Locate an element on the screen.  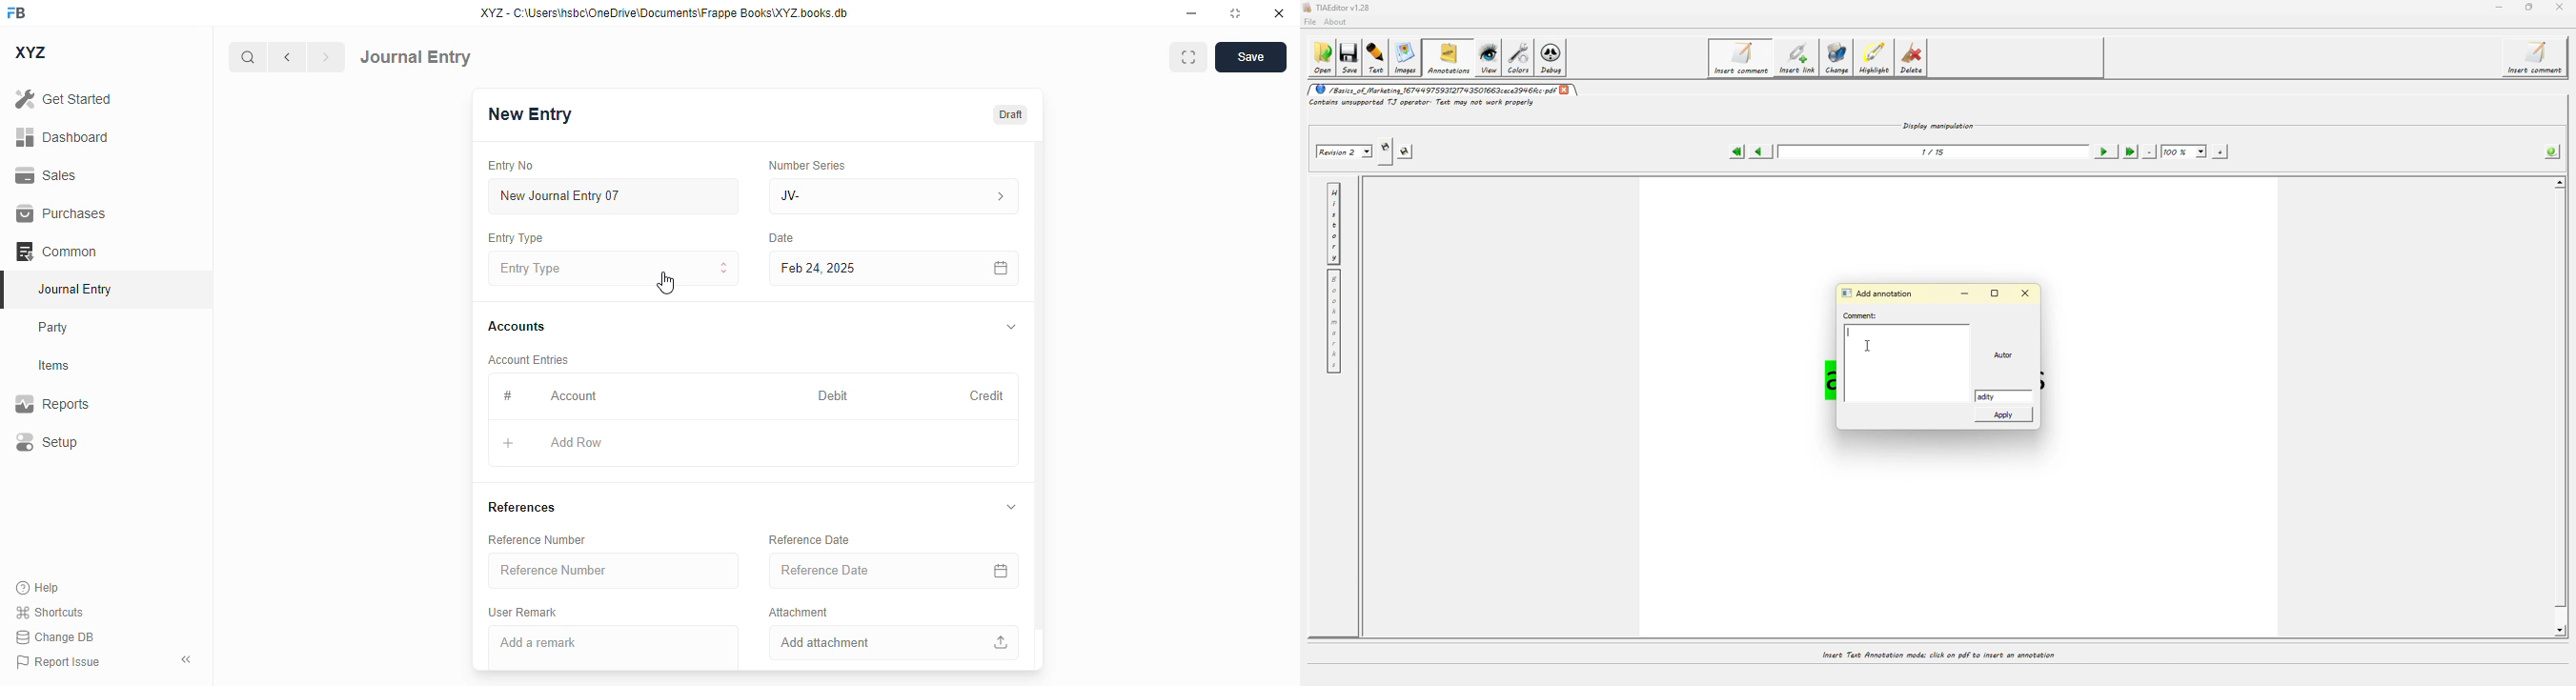
accounts is located at coordinates (517, 328).